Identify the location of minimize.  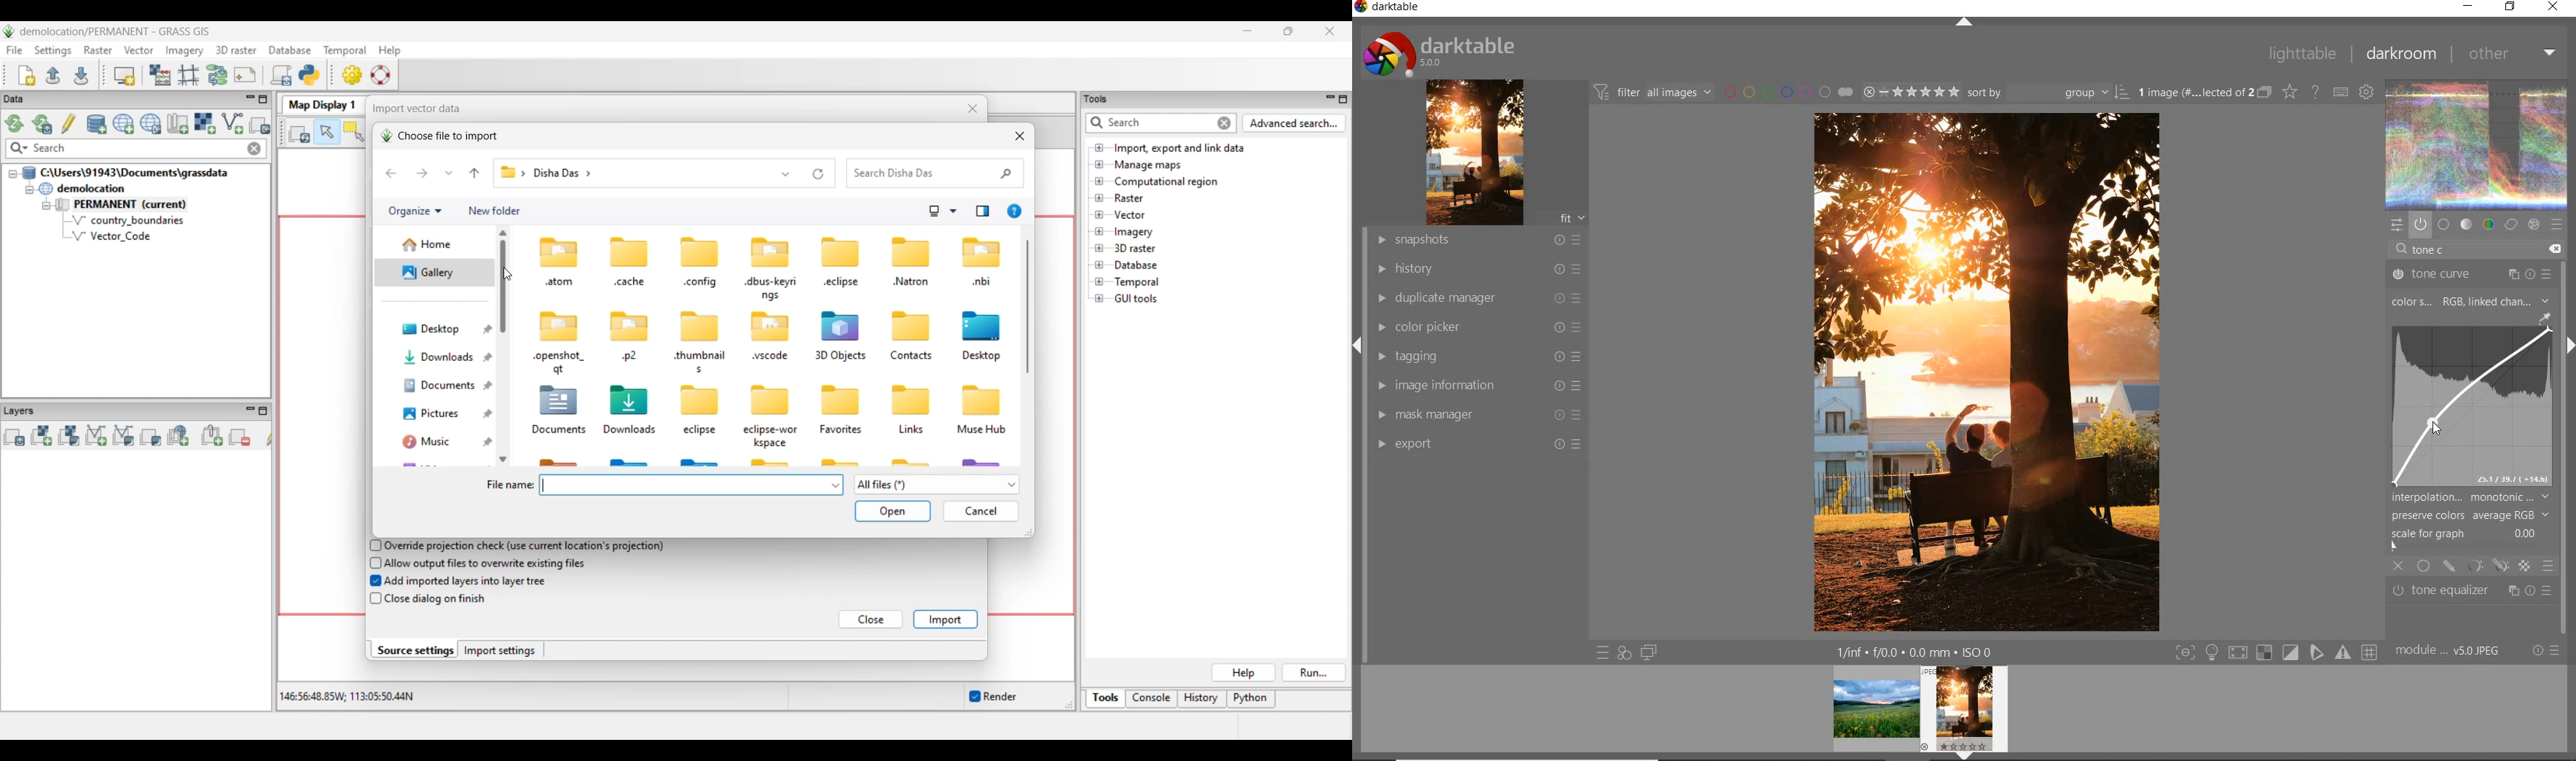
(2466, 6).